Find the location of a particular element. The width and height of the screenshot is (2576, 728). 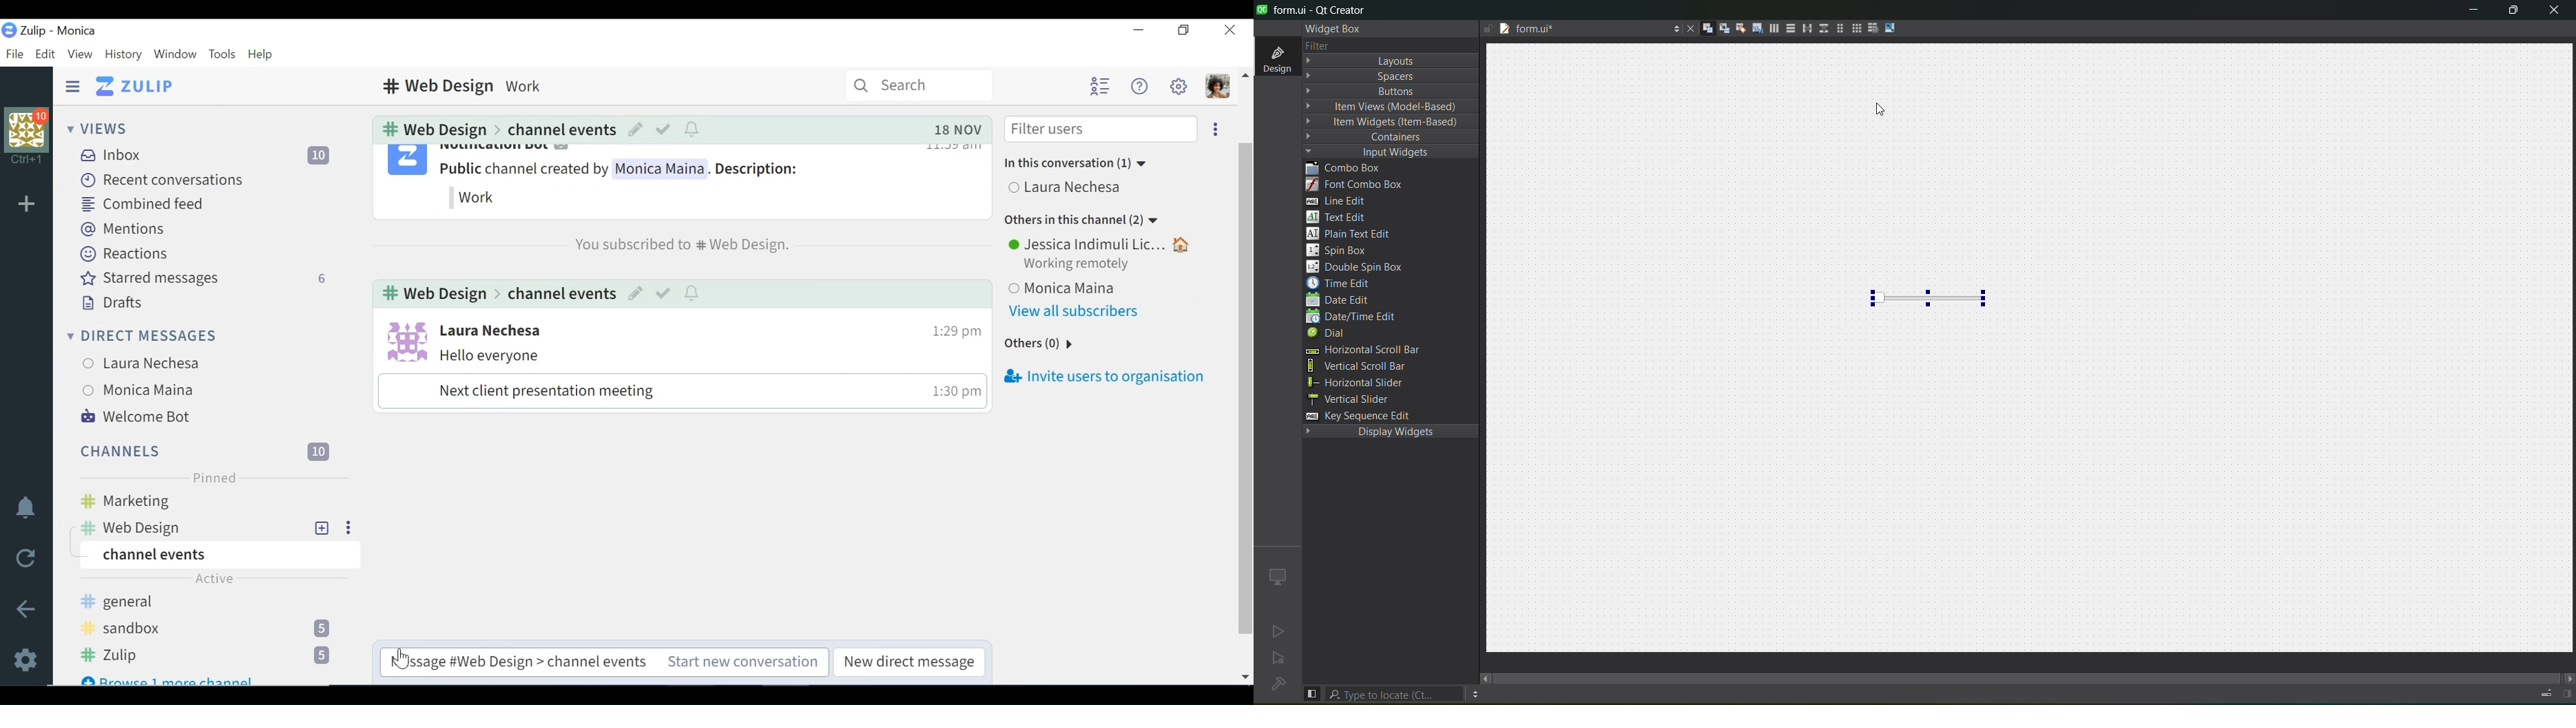

Close is located at coordinates (1229, 30).